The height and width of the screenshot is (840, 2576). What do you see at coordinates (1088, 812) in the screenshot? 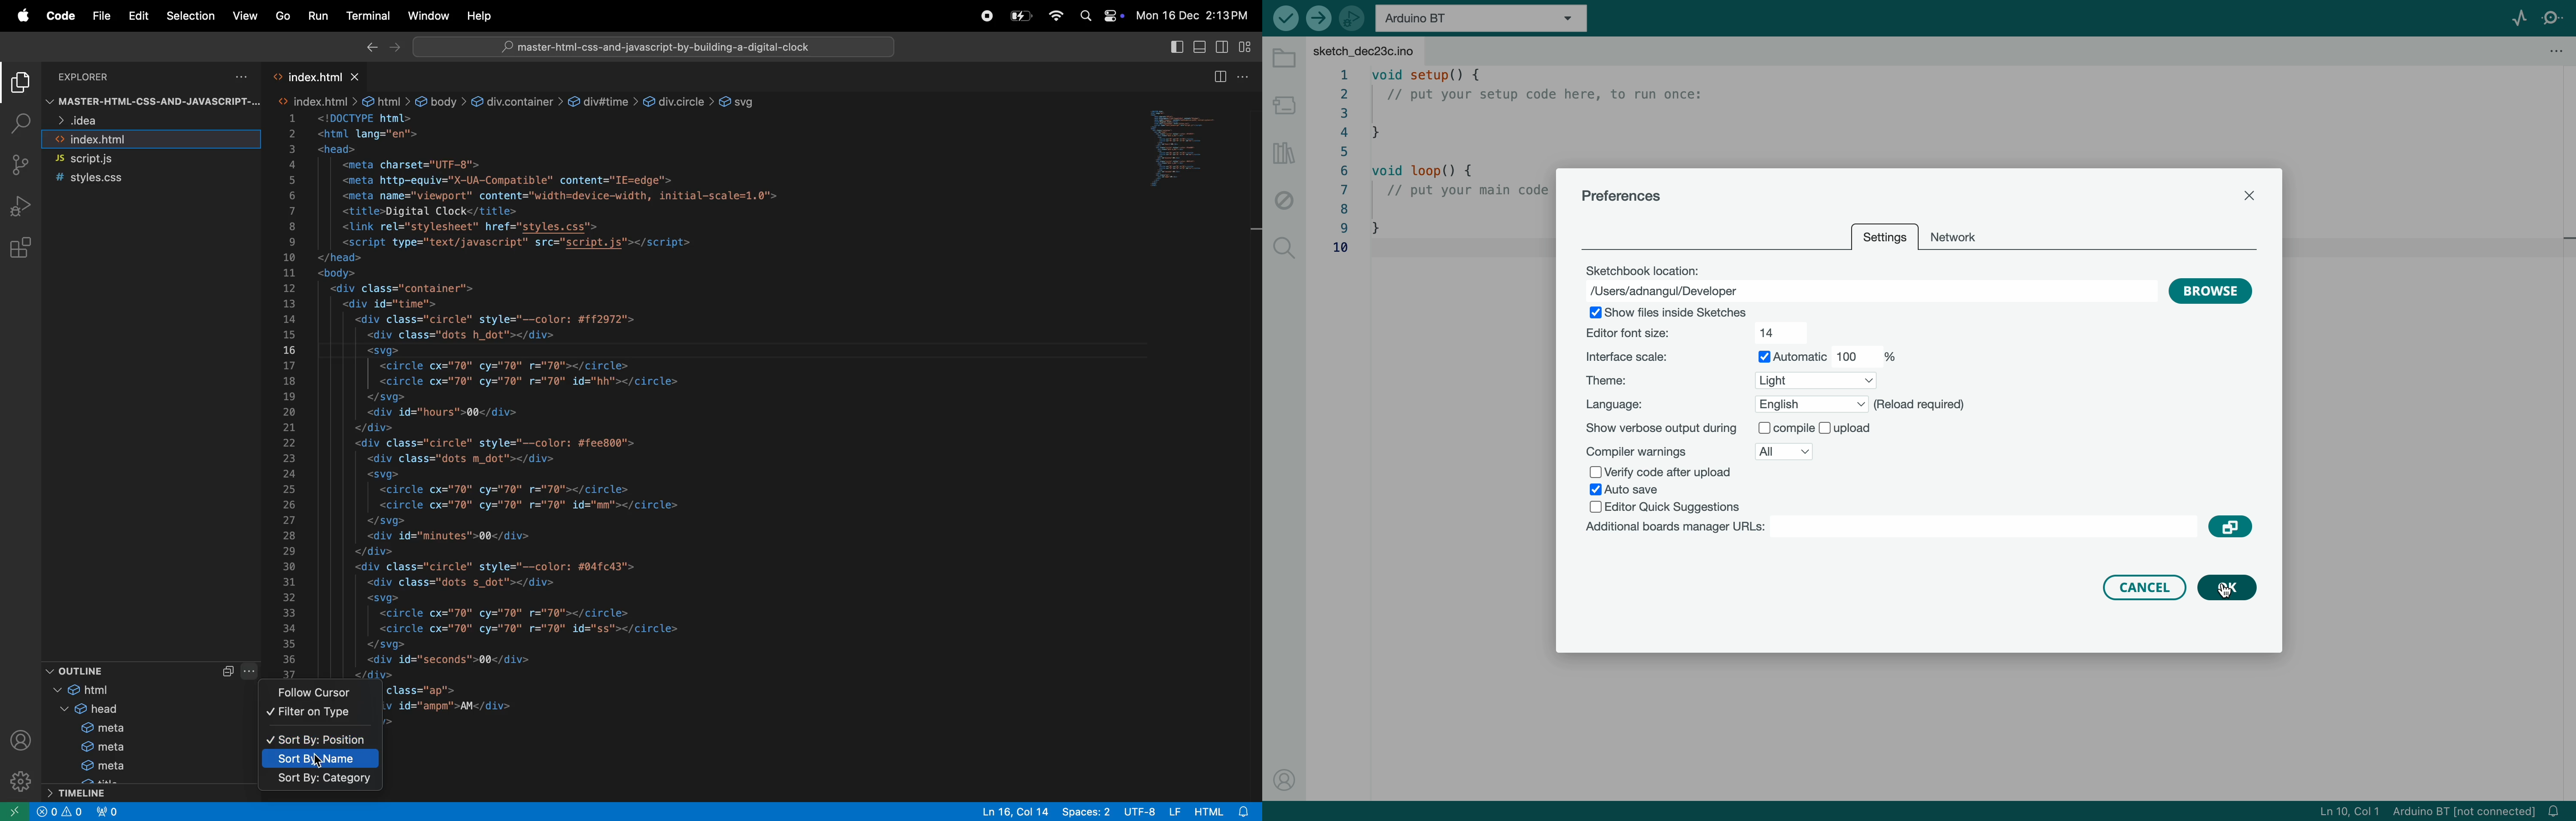
I see `spaces 2` at bounding box center [1088, 812].